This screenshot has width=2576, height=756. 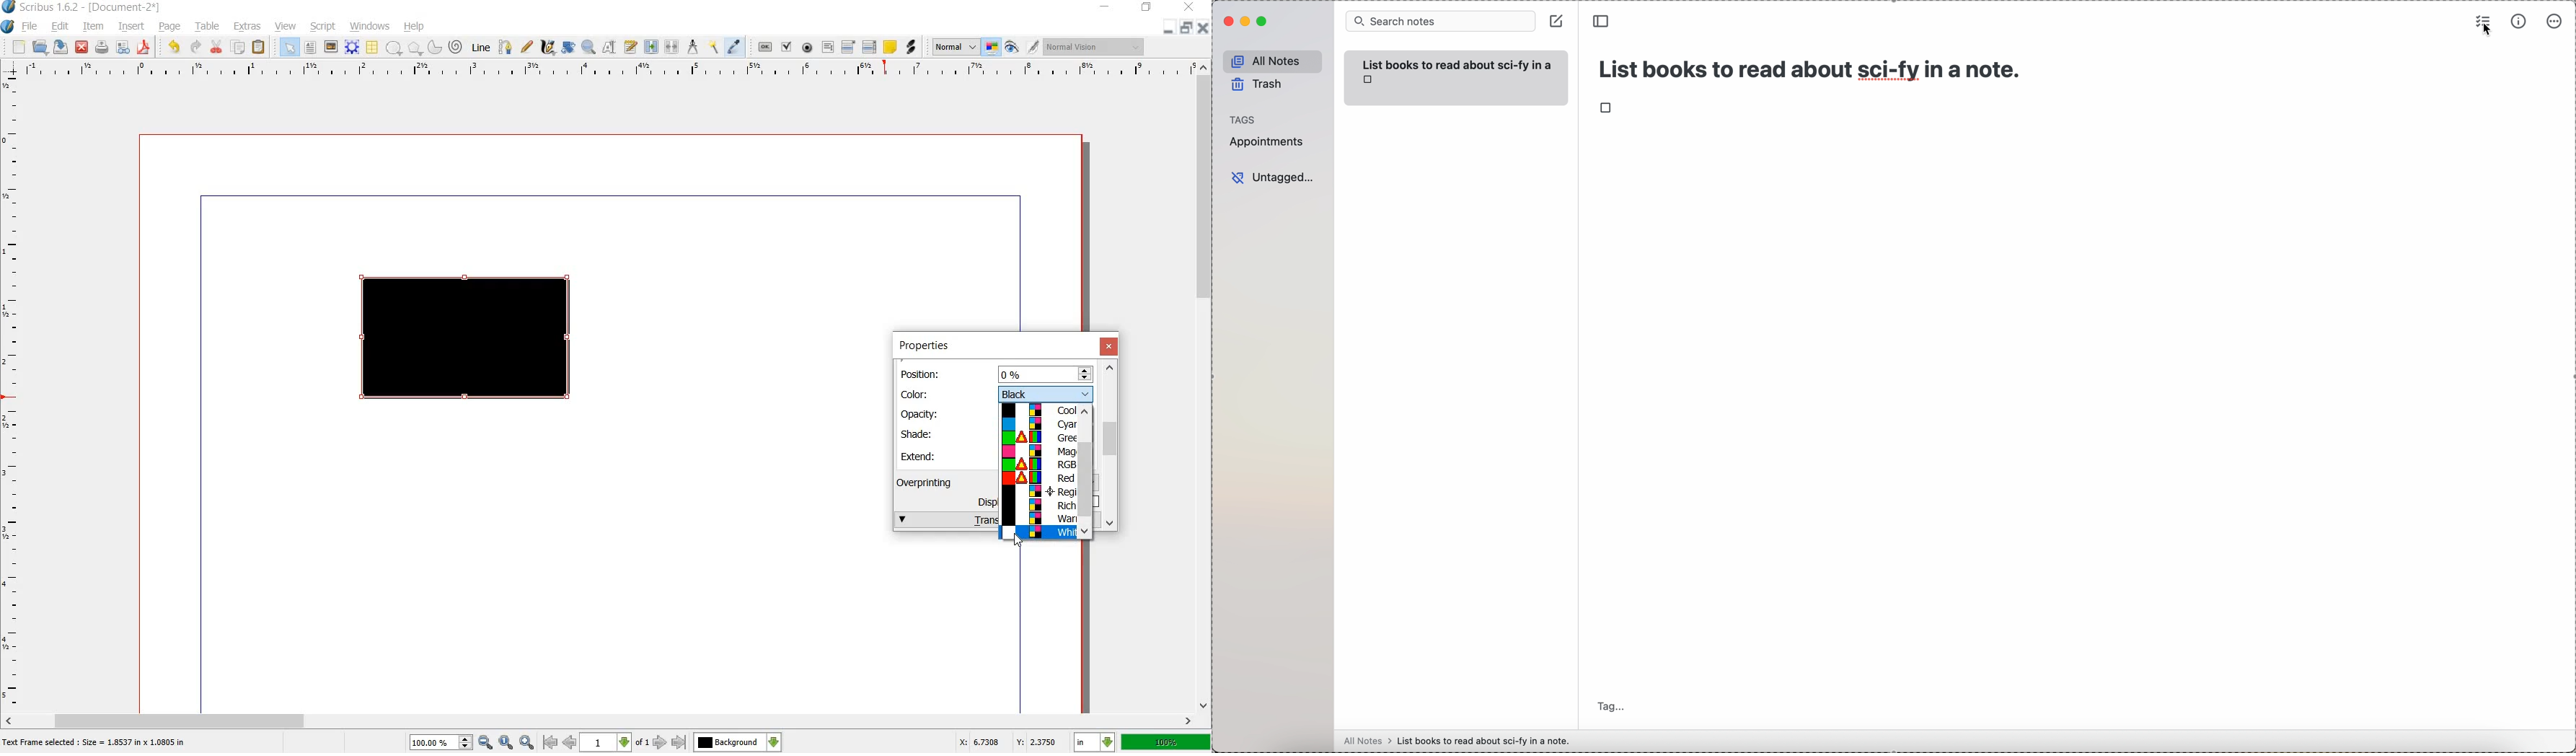 I want to click on toggle color management system, so click(x=992, y=48).